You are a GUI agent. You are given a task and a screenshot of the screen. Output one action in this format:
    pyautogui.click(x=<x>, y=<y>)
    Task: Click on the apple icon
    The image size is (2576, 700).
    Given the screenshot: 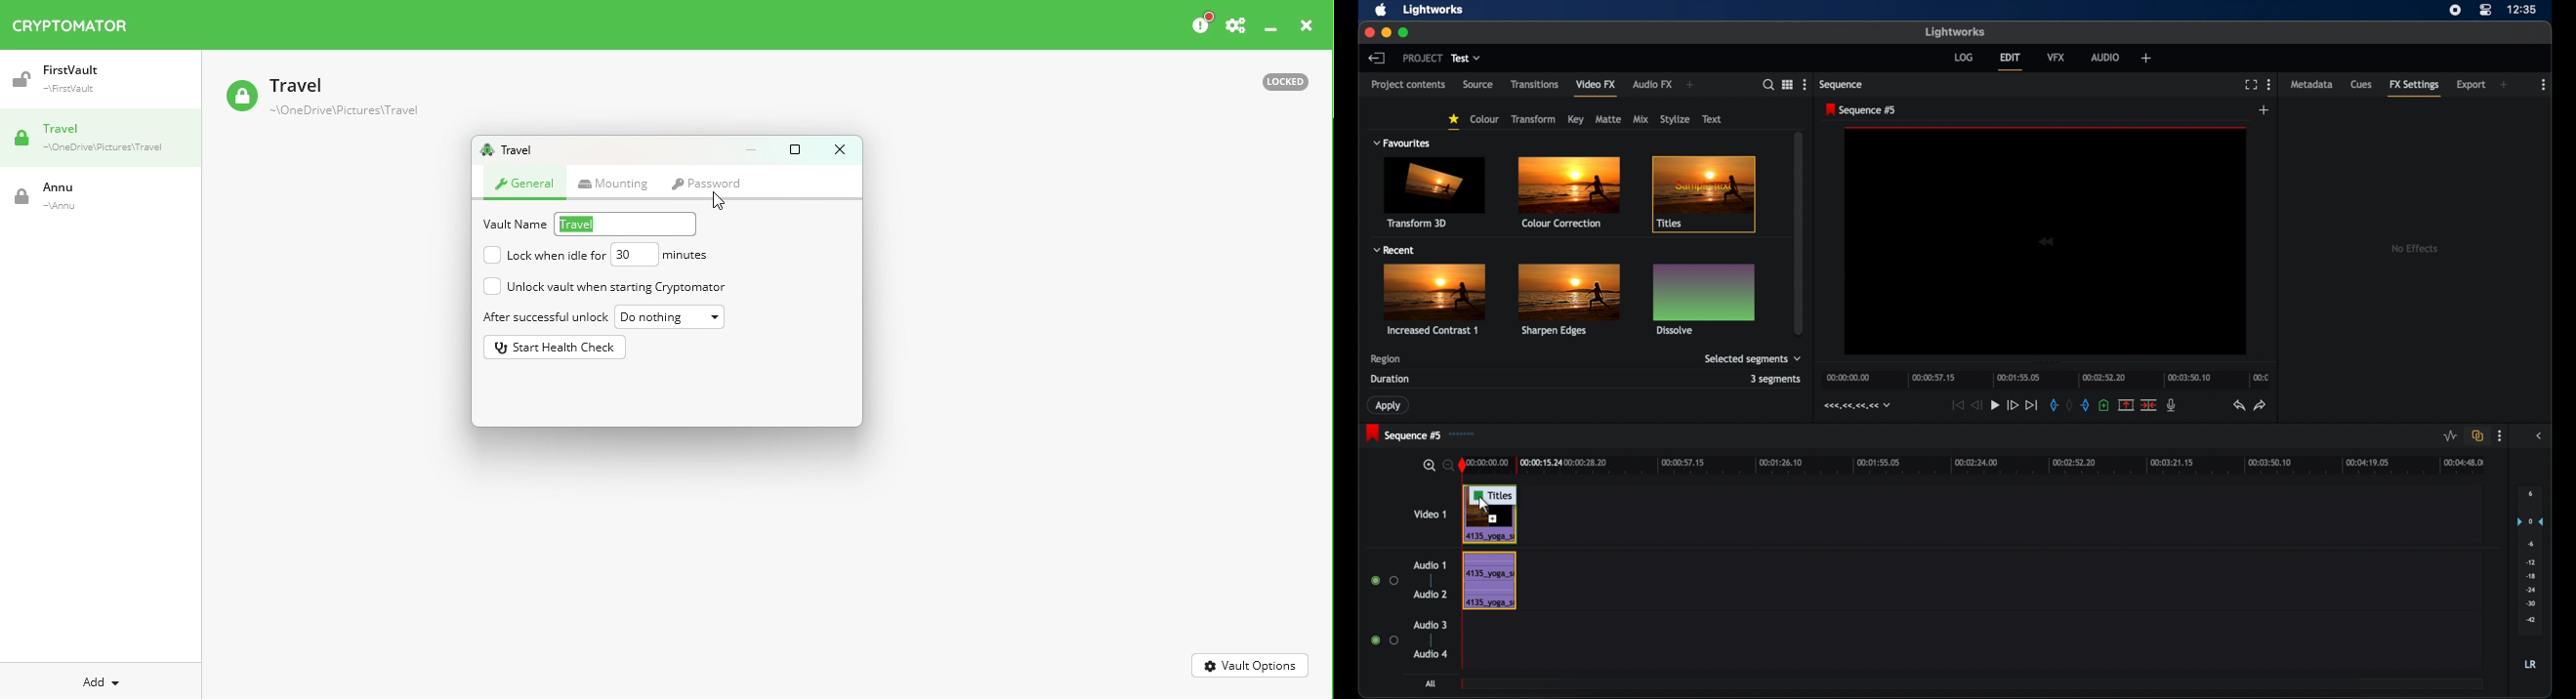 What is the action you would take?
    pyautogui.click(x=1381, y=10)
    